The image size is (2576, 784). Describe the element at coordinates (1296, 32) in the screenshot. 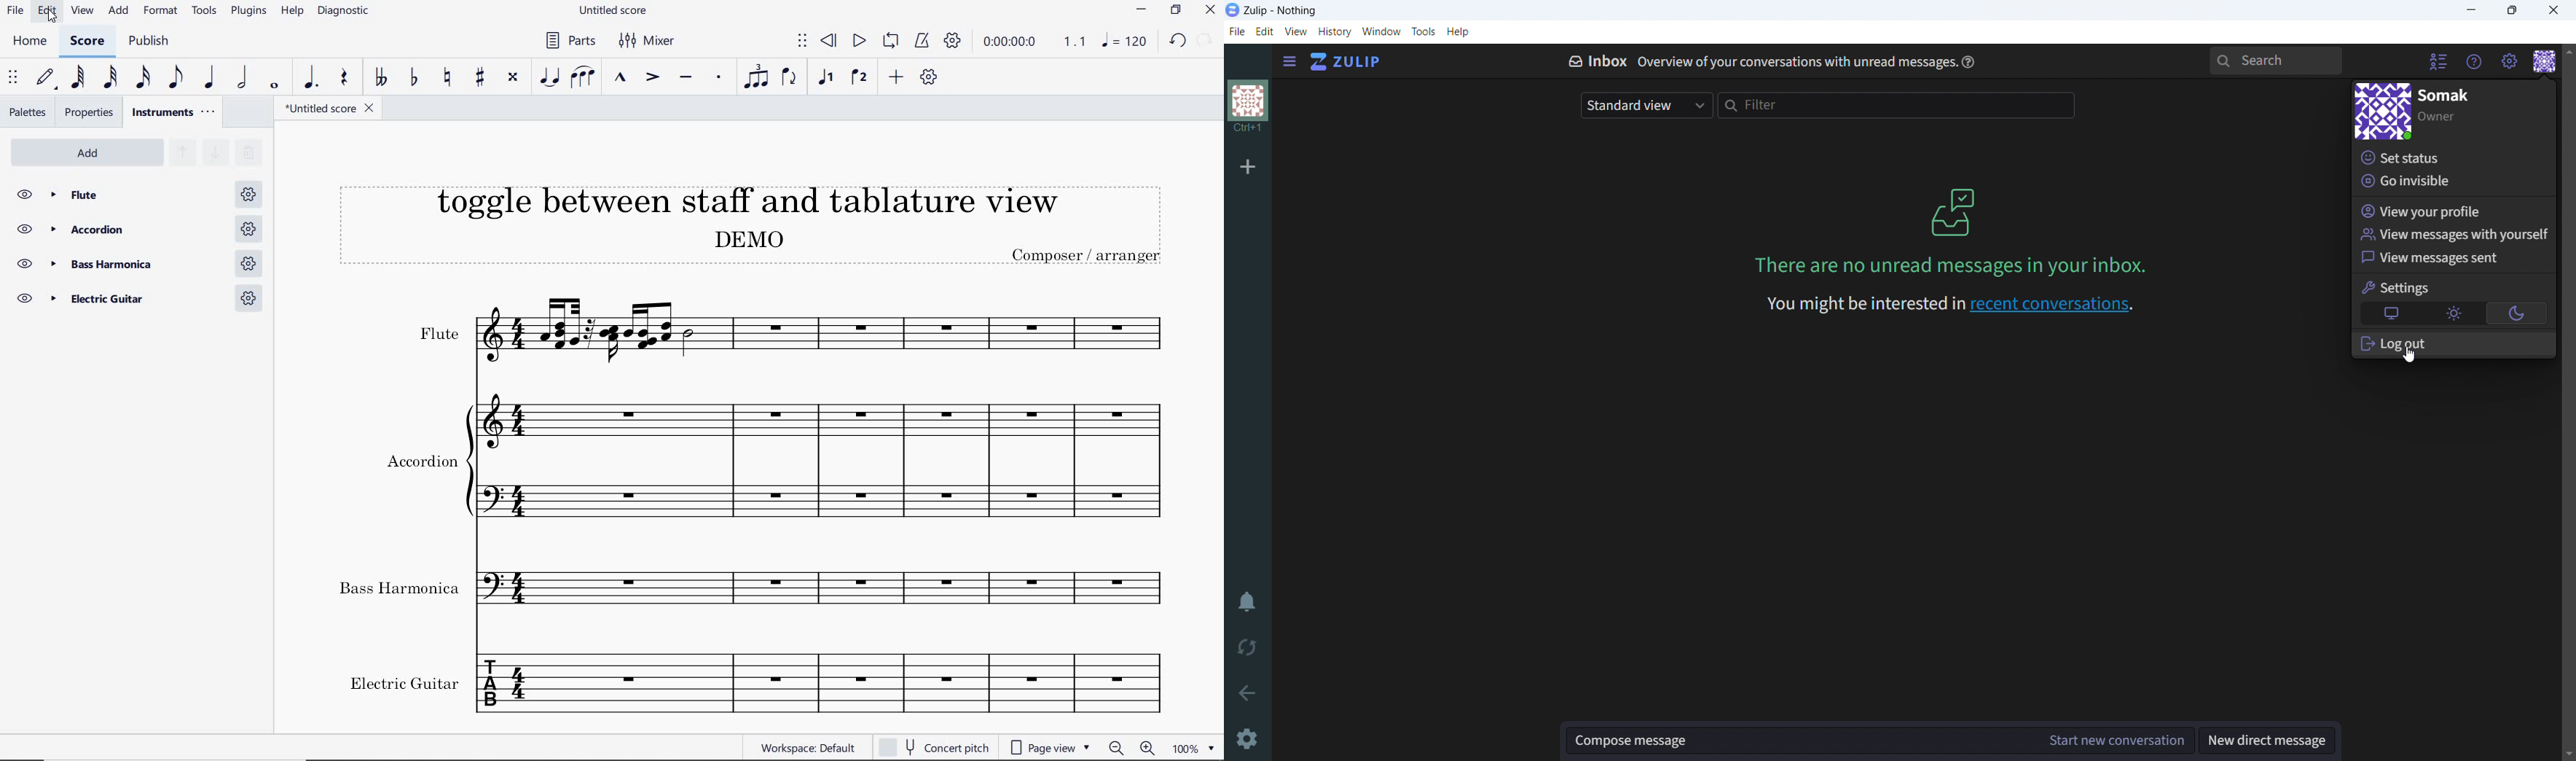

I see `view` at that location.